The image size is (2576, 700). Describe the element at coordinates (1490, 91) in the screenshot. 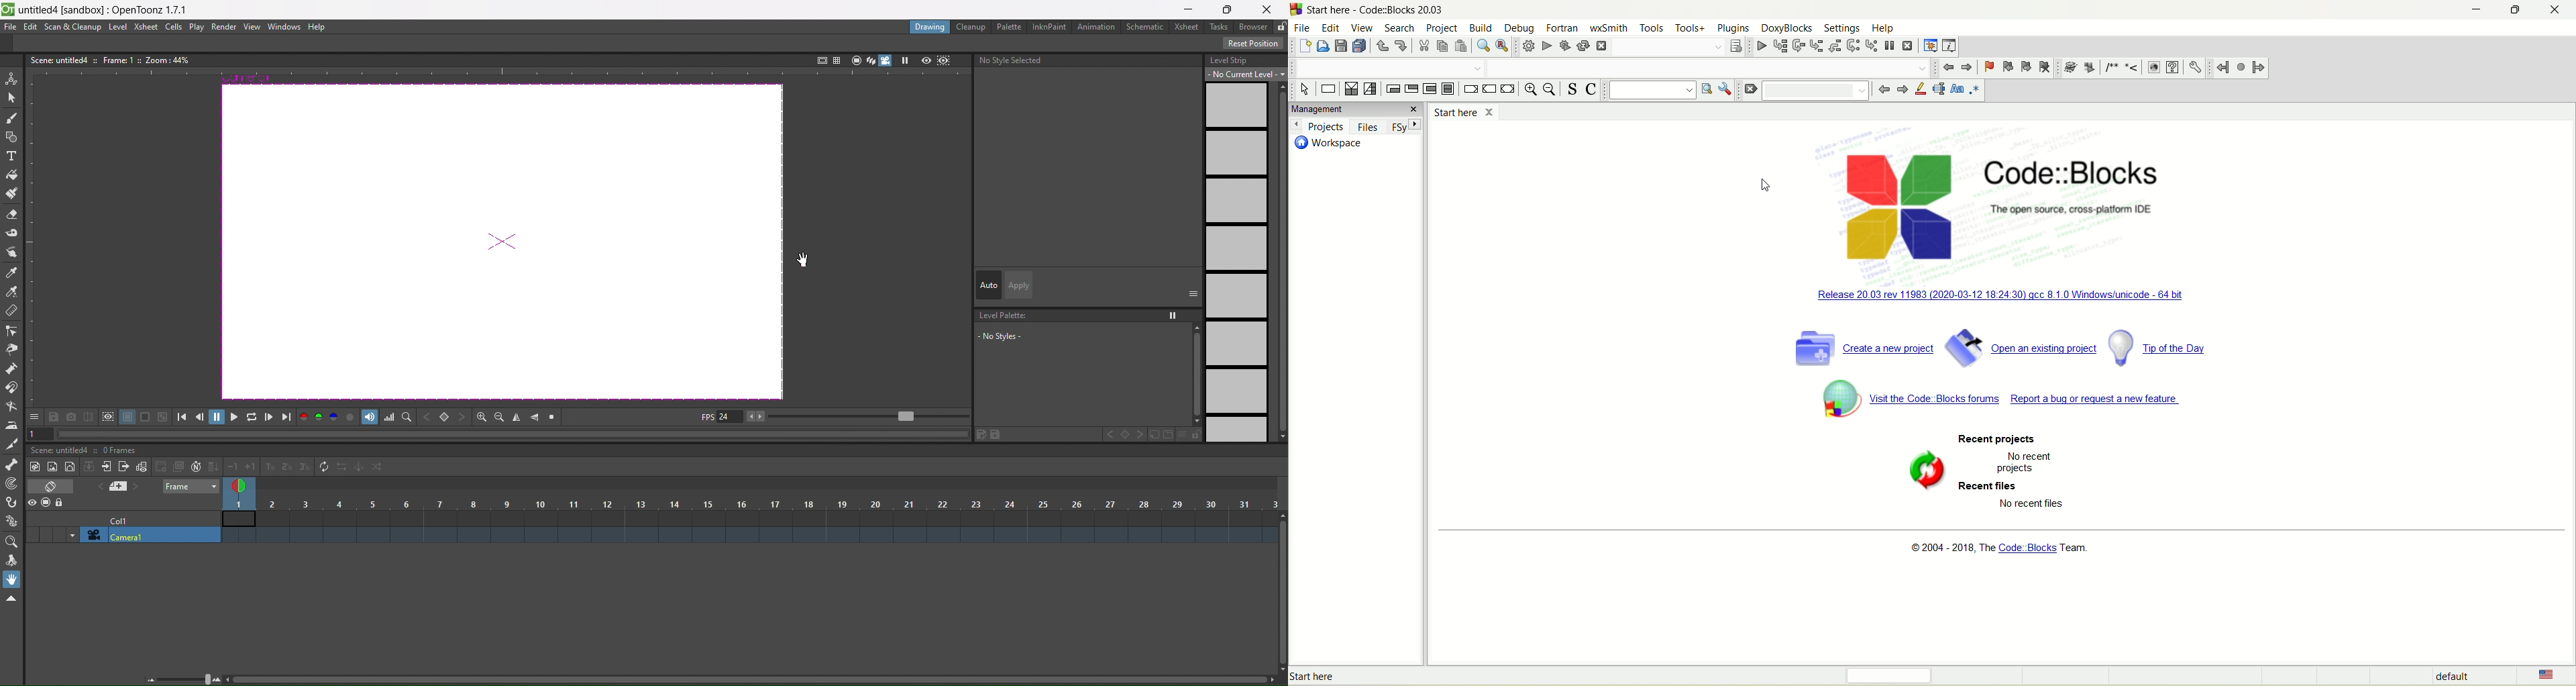

I see `continue instruction` at that location.